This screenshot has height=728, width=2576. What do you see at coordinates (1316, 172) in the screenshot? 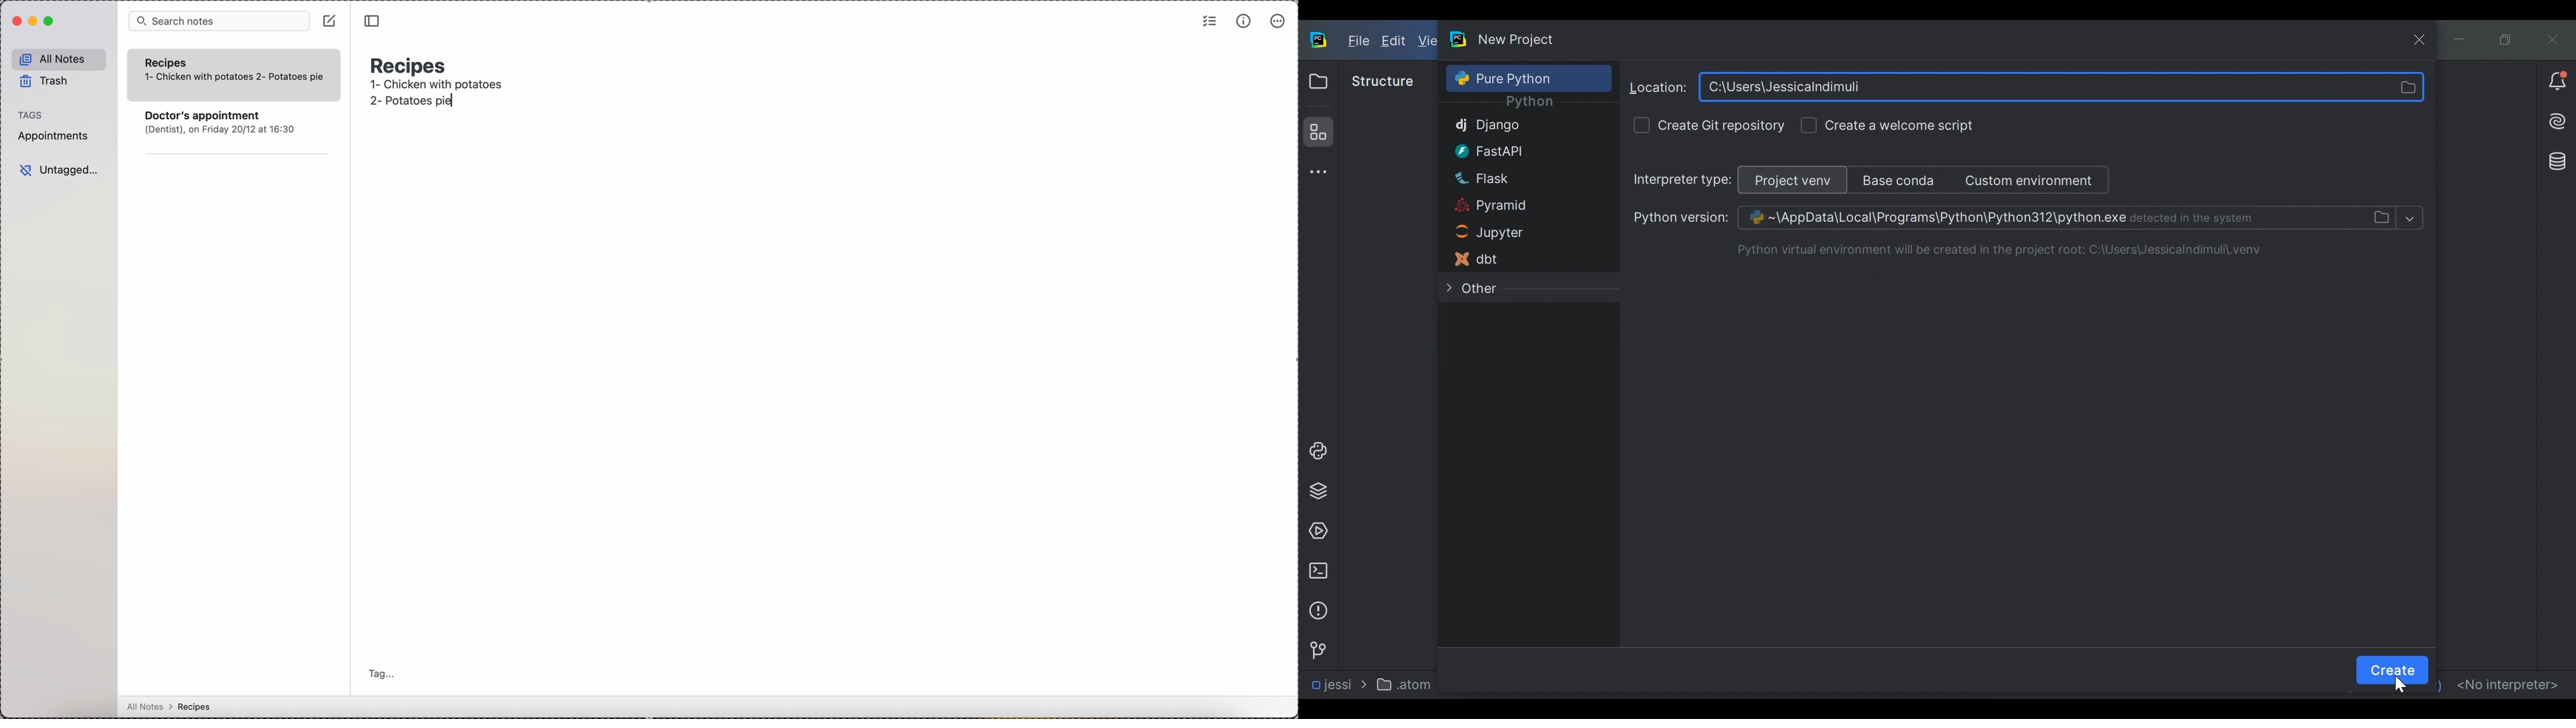
I see `More tool window` at bounding box center [1316, 172].